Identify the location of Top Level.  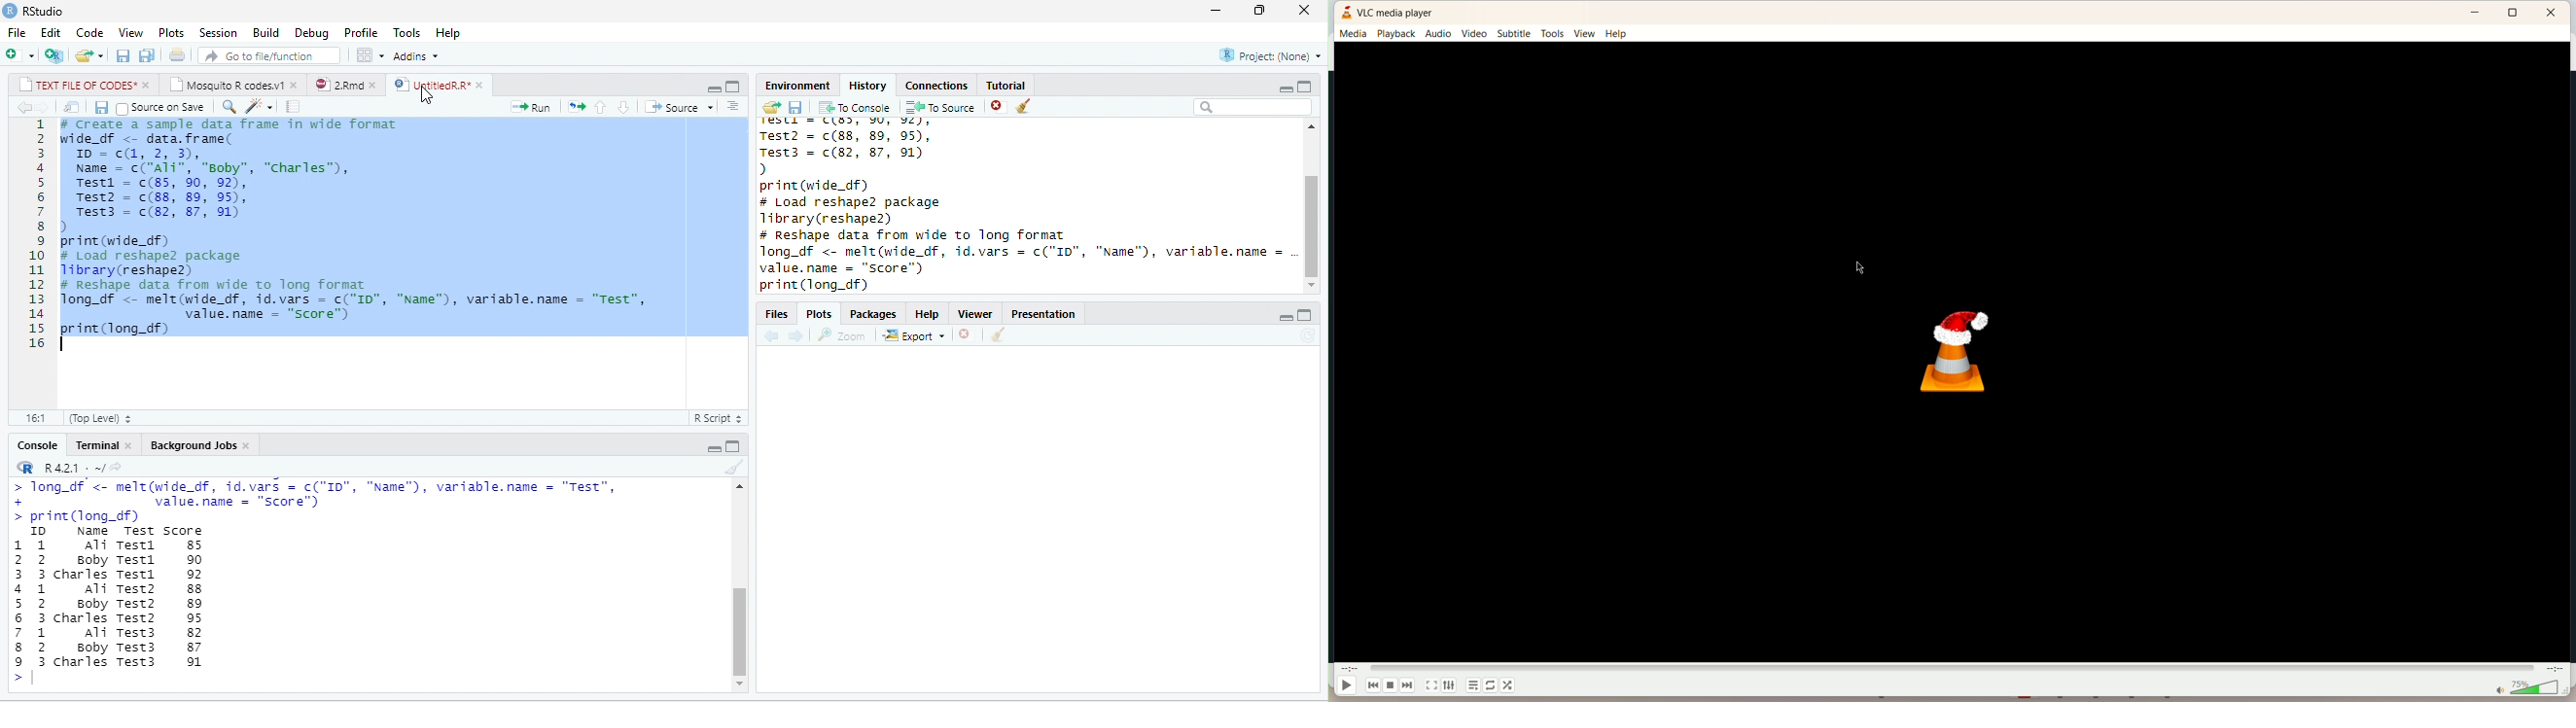
(101, 419).